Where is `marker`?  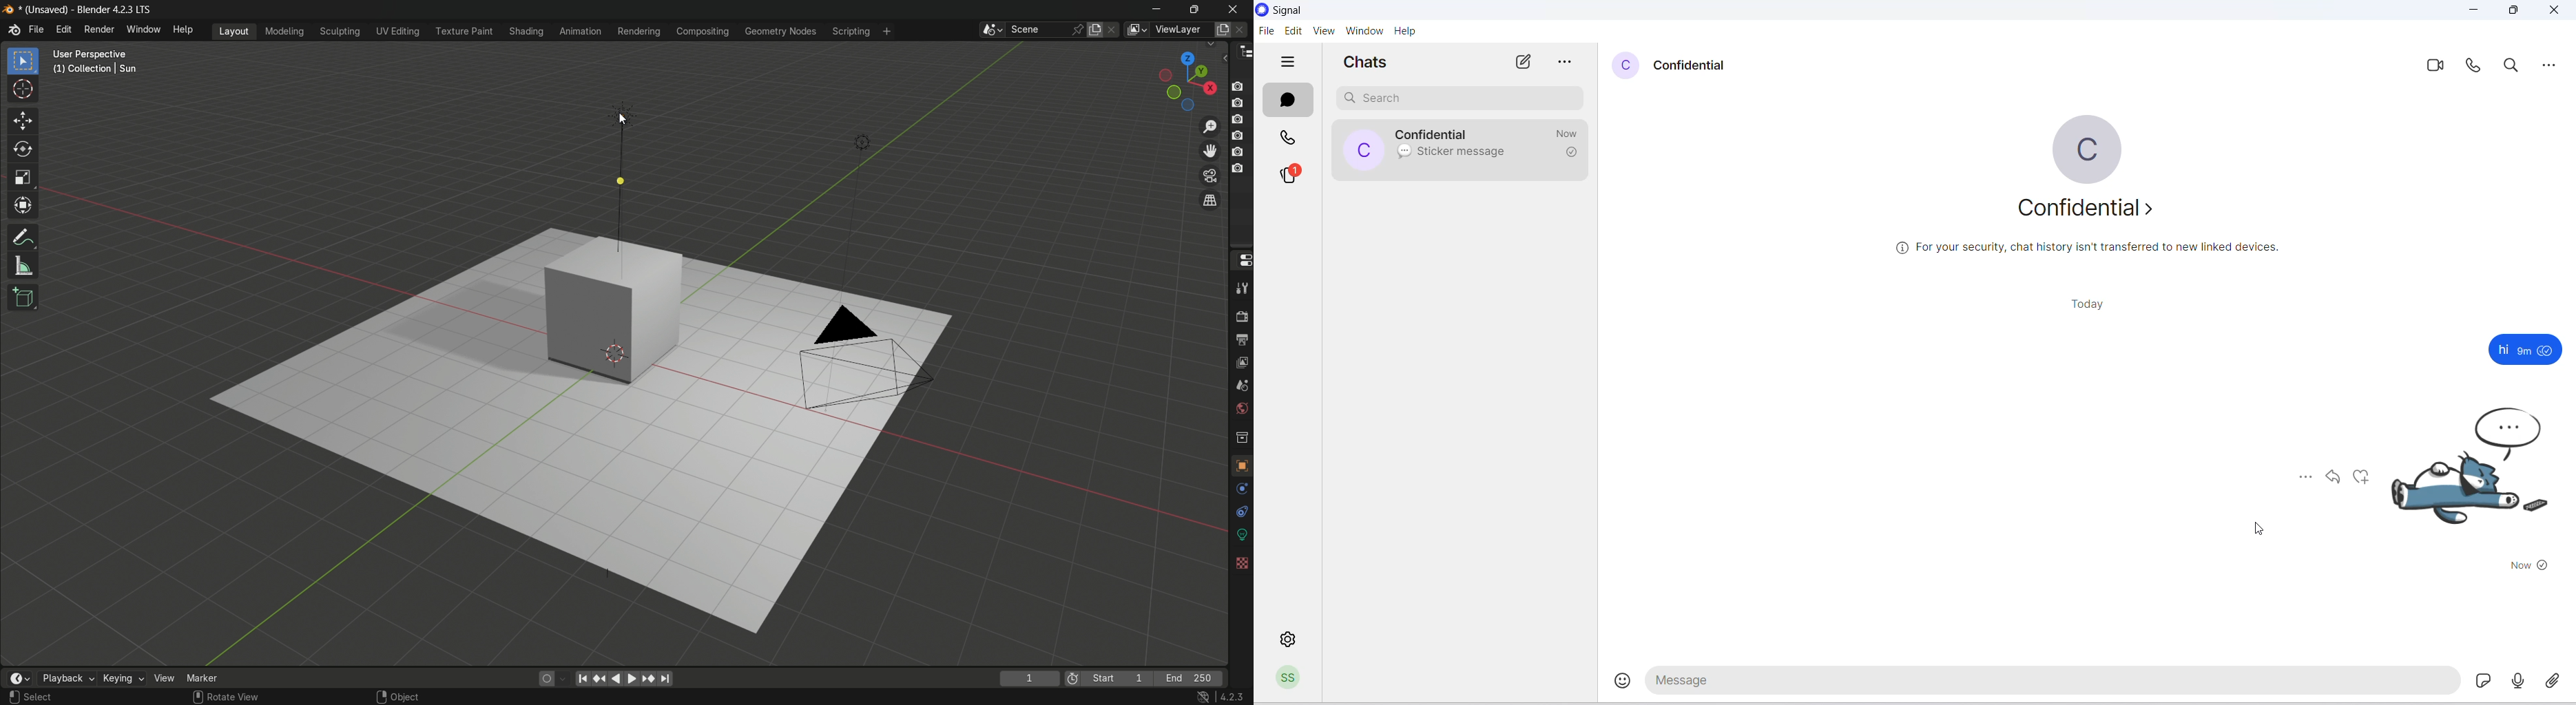 marker is located at coordinates (206, 678).